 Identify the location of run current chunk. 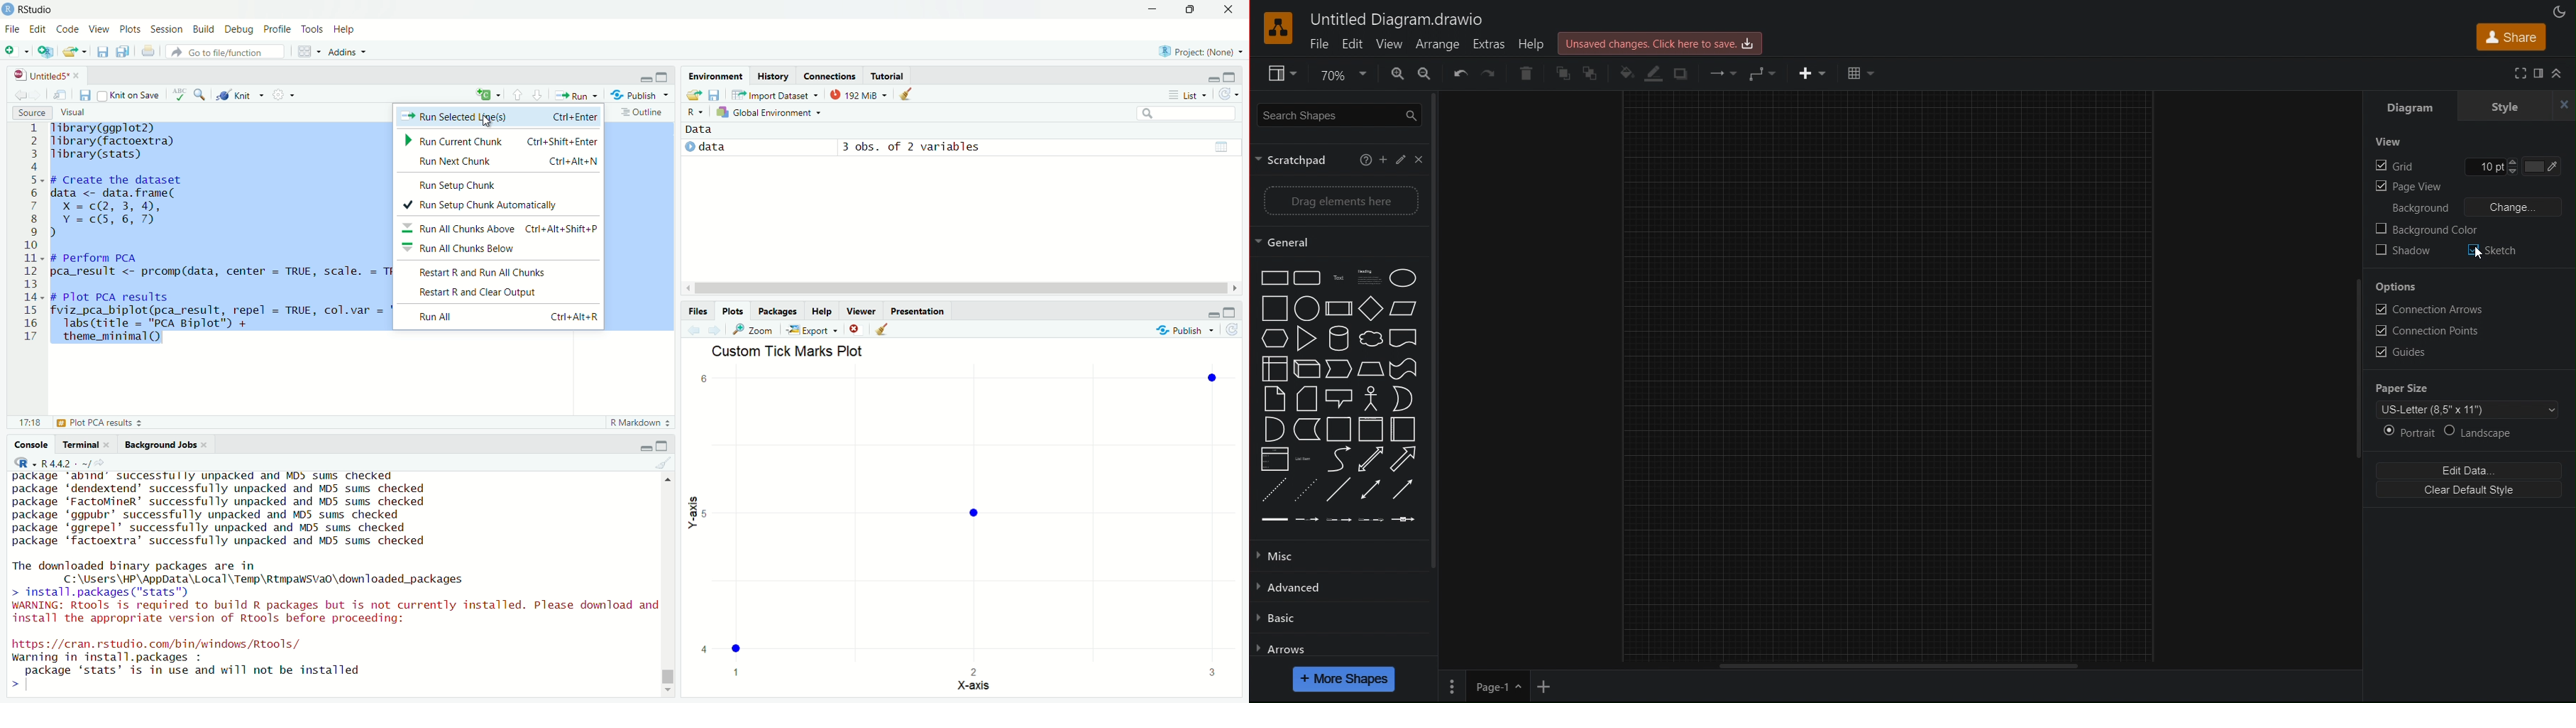
(500, 142).